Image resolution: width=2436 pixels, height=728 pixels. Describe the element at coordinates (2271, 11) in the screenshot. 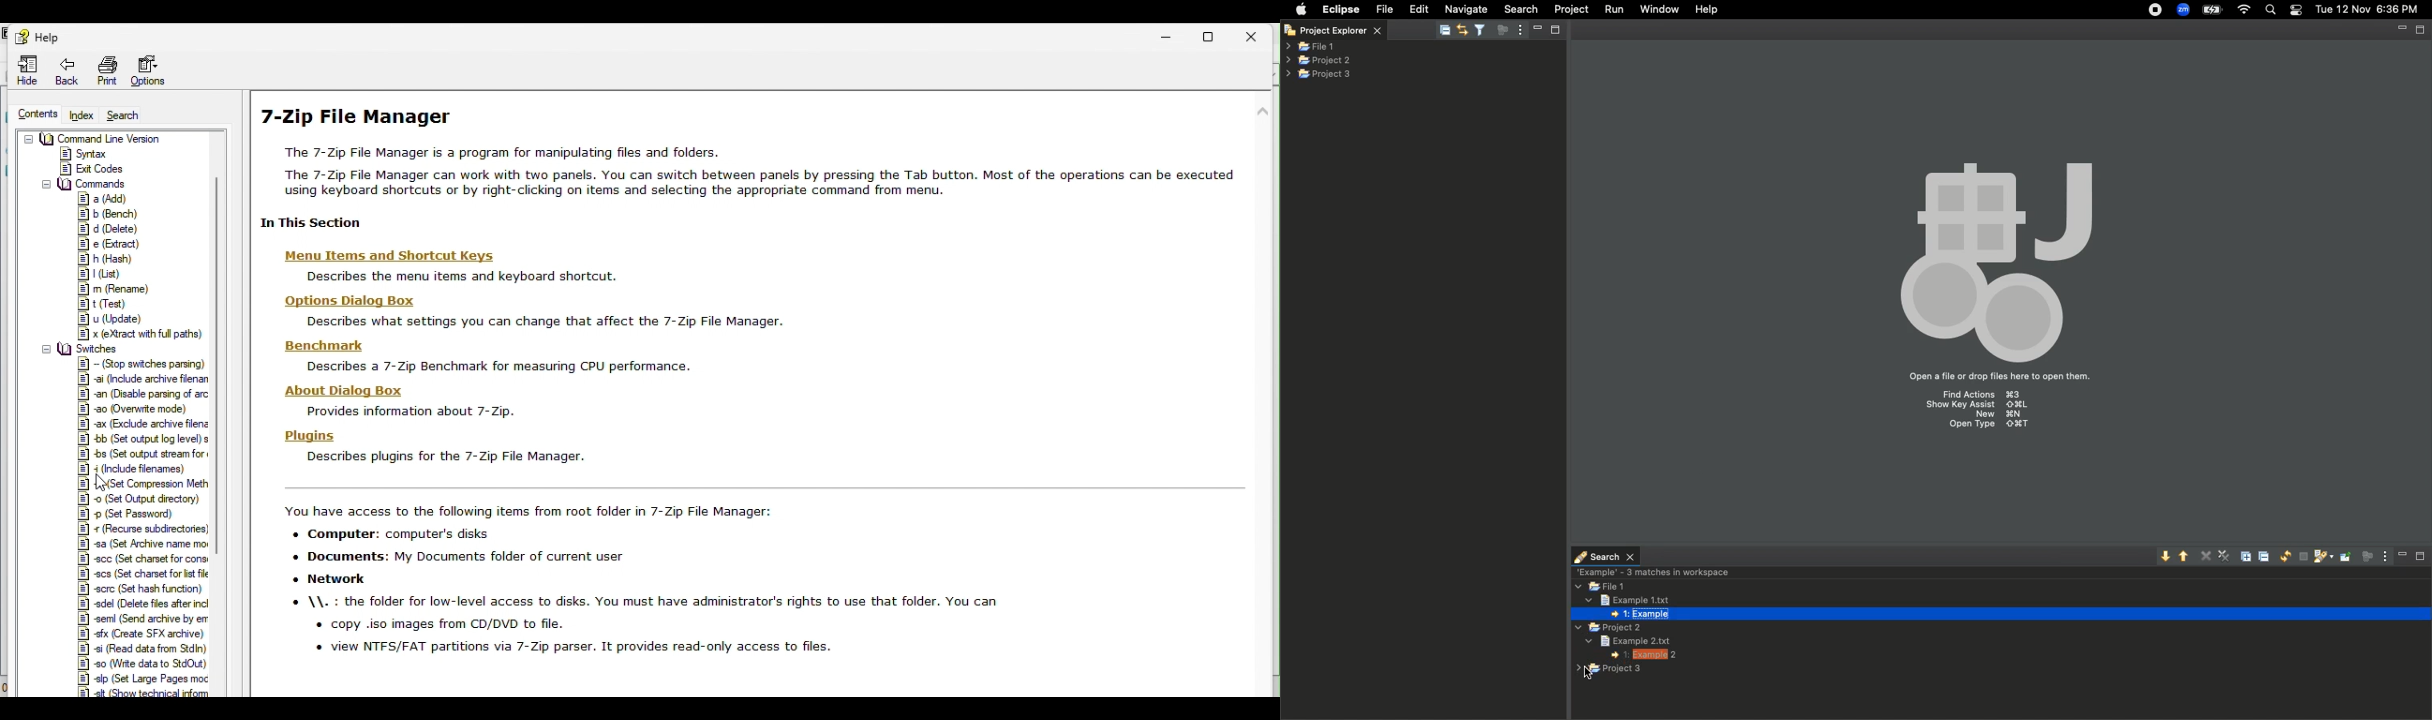

I see `Search` at that location.